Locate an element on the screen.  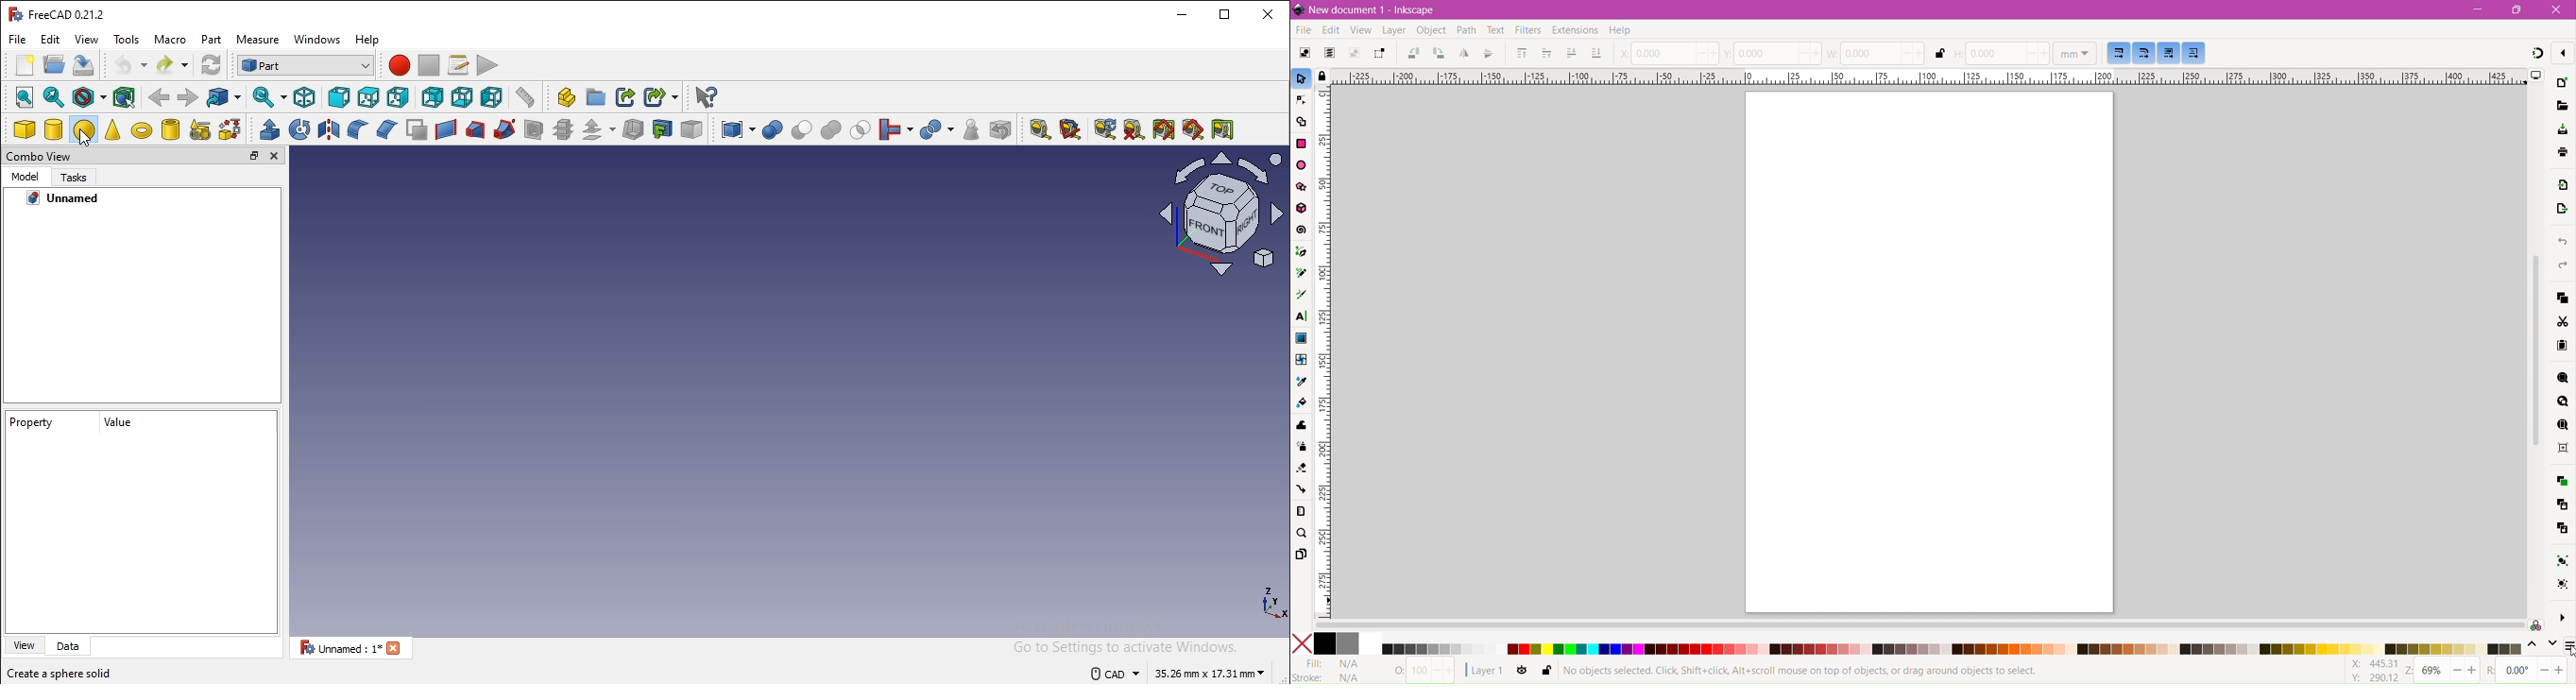
toggle 3d is located at coordinates (1194, 129).